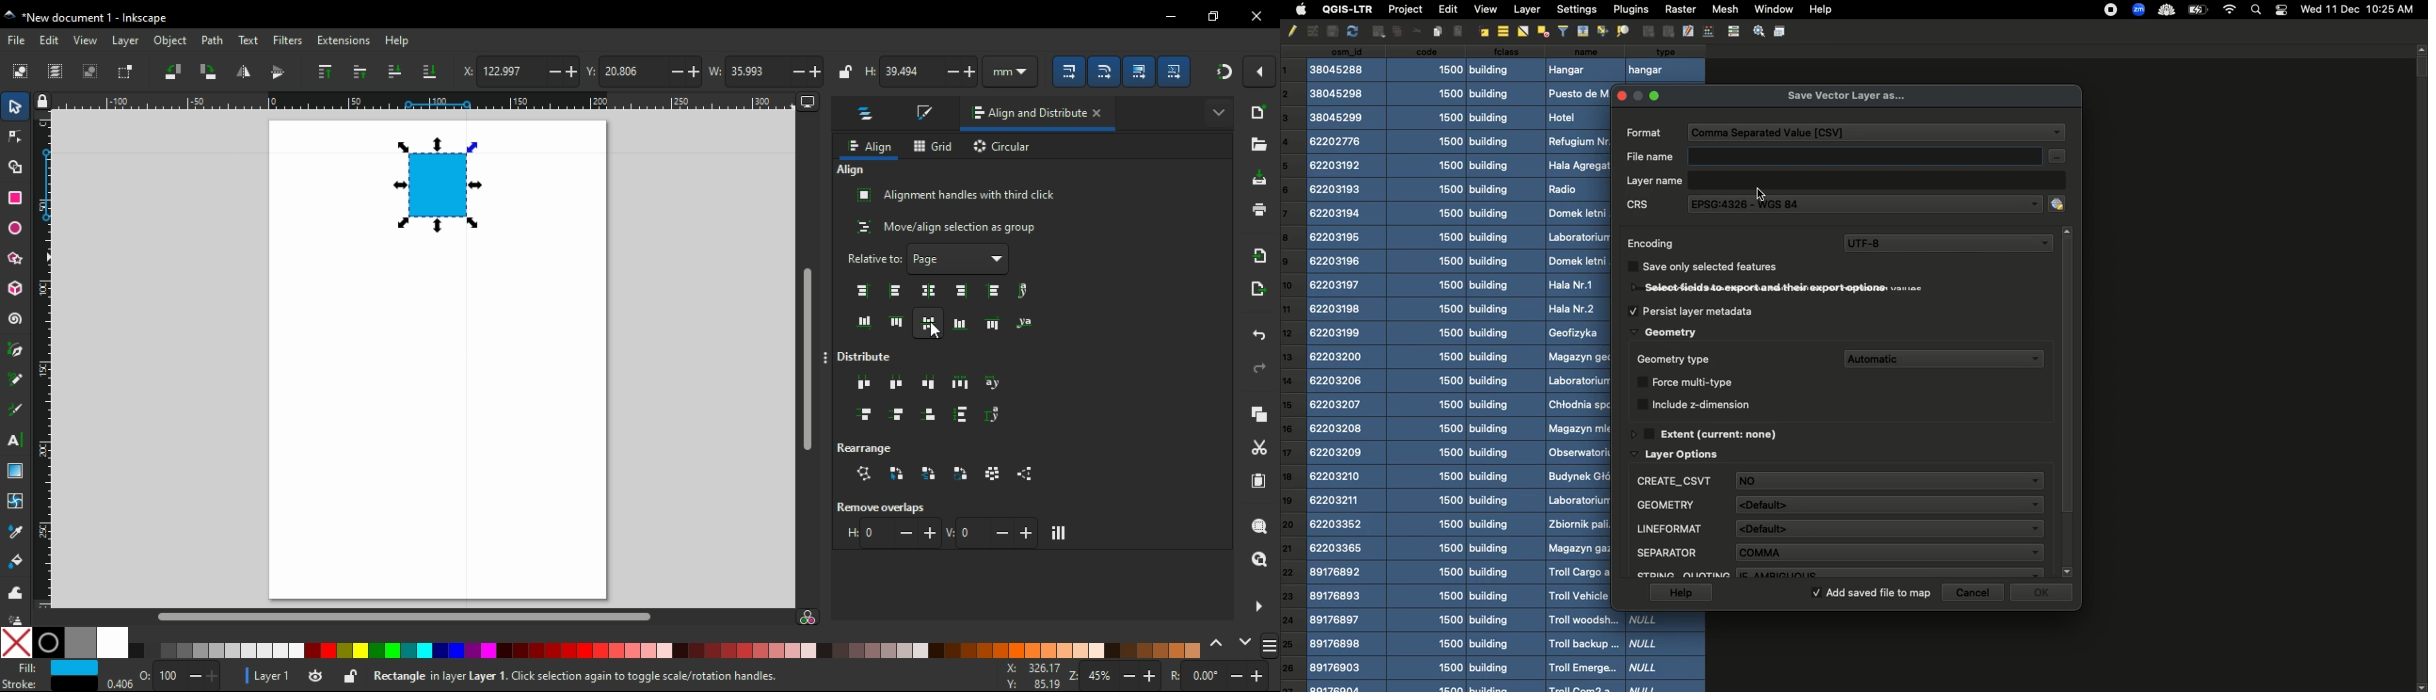 This screenshot has height=700, width=2436. Describe the element at coordinates (1218, 110) in the screenshot. I see `show` at that location.